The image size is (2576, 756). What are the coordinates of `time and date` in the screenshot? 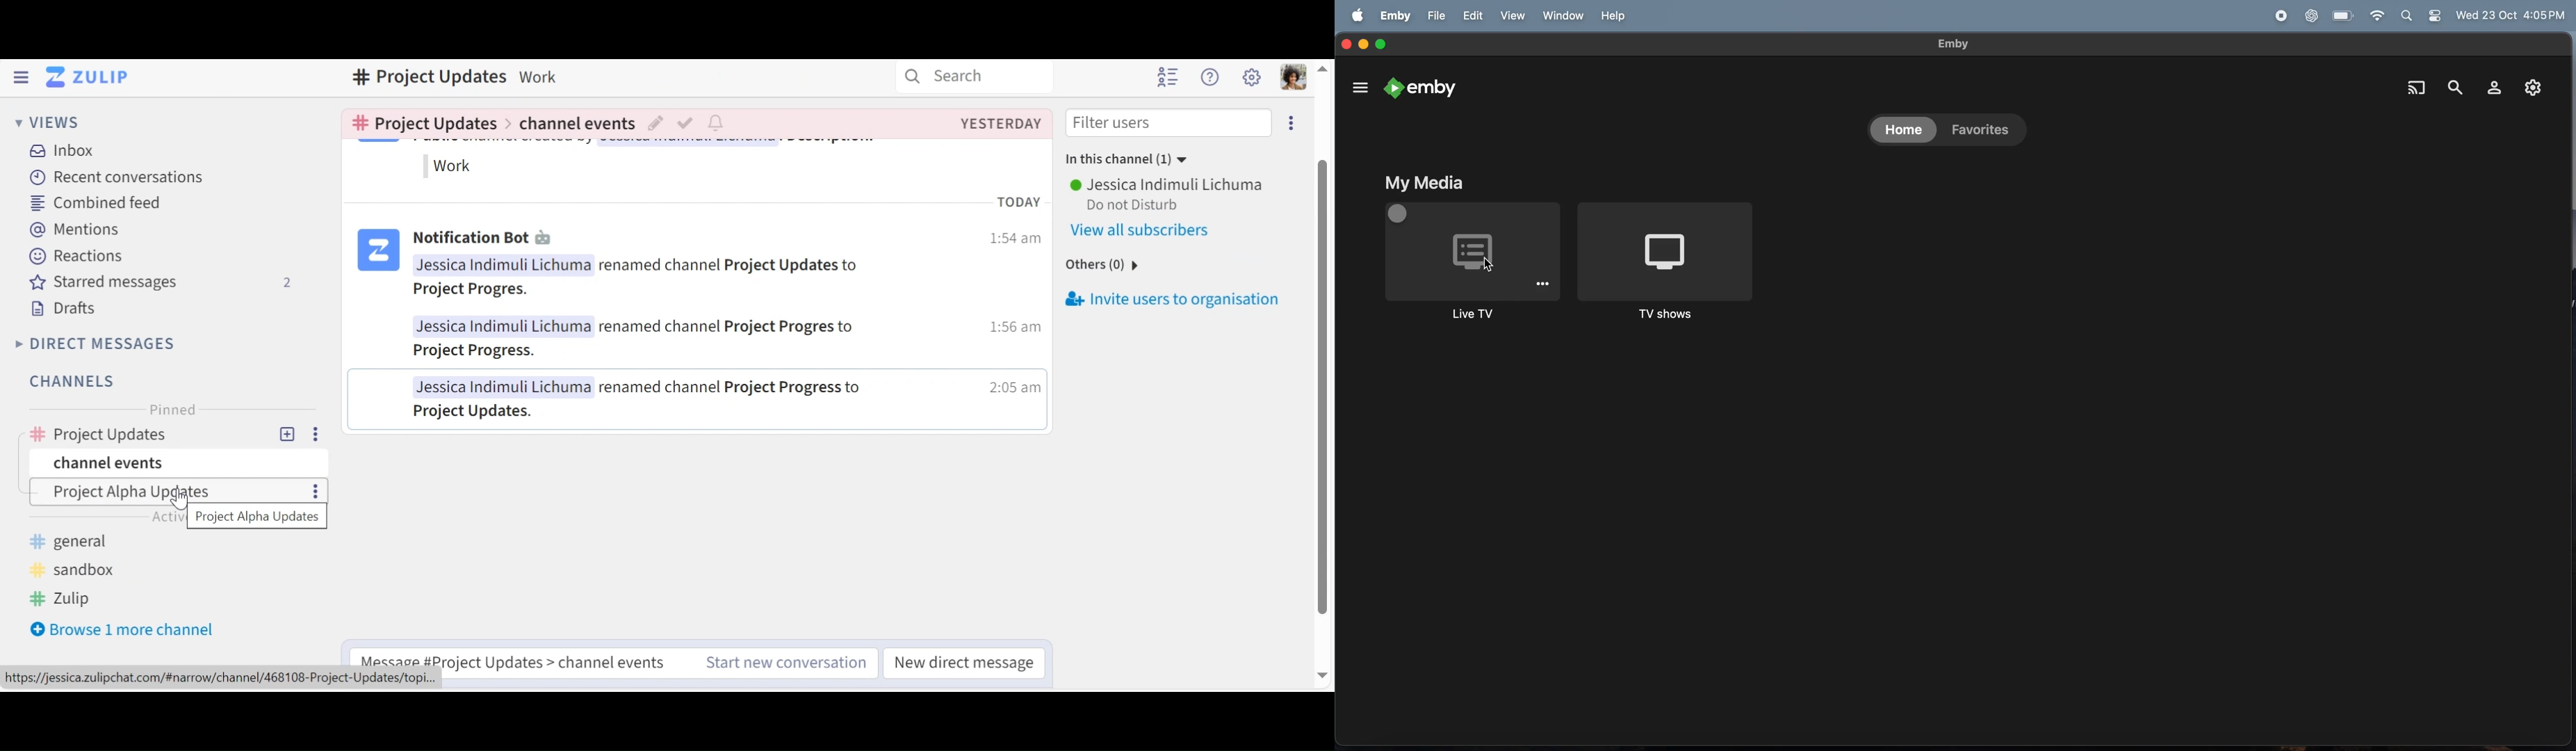 It's located at (2512, 16).